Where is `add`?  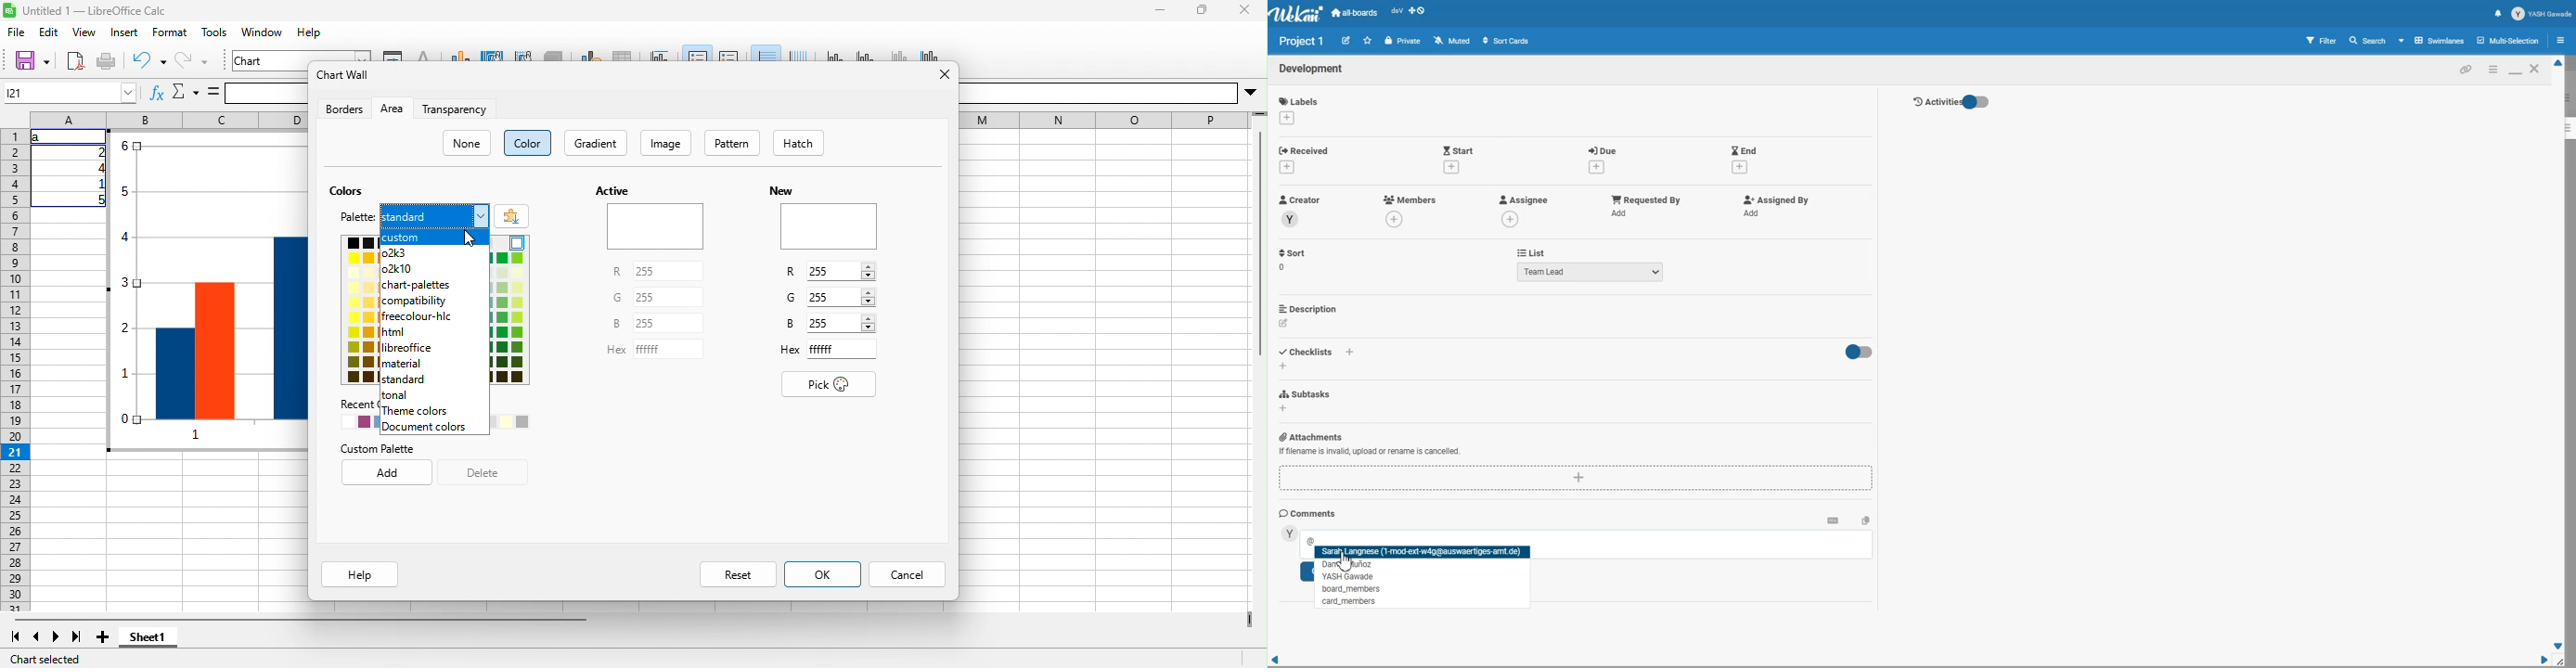
add is located at coordinates (1283, 365).